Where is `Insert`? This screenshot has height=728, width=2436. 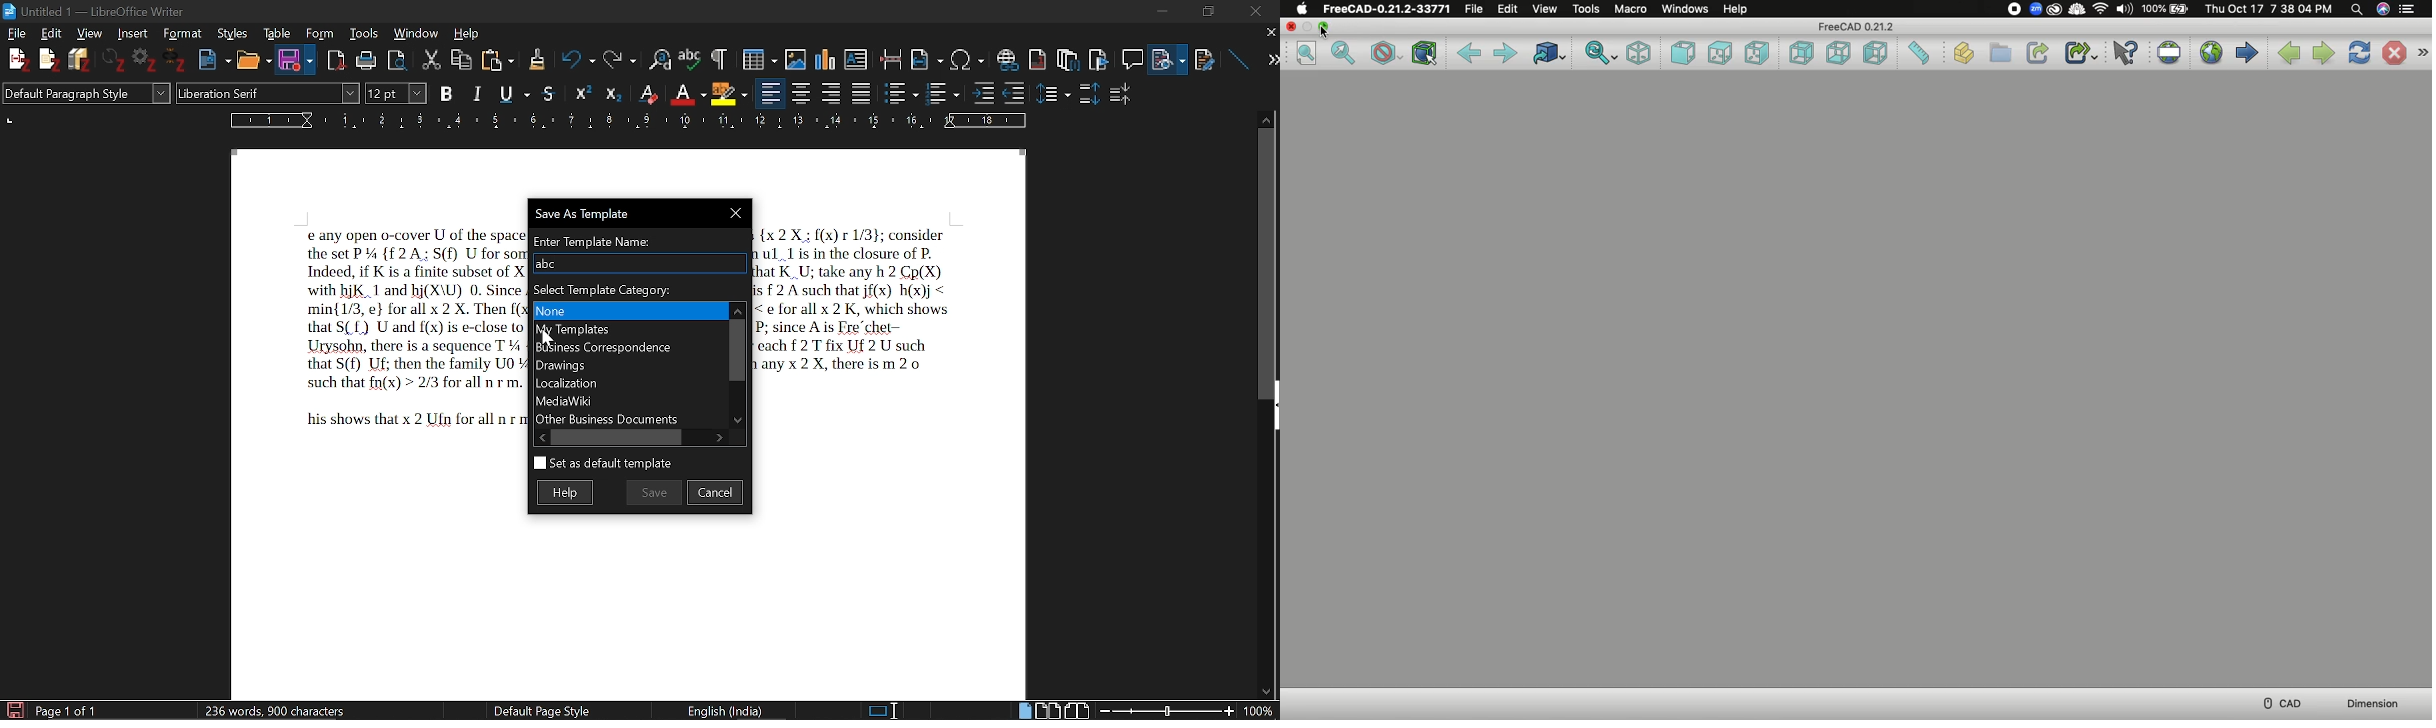 Insert is located at coordinates (131, 34).